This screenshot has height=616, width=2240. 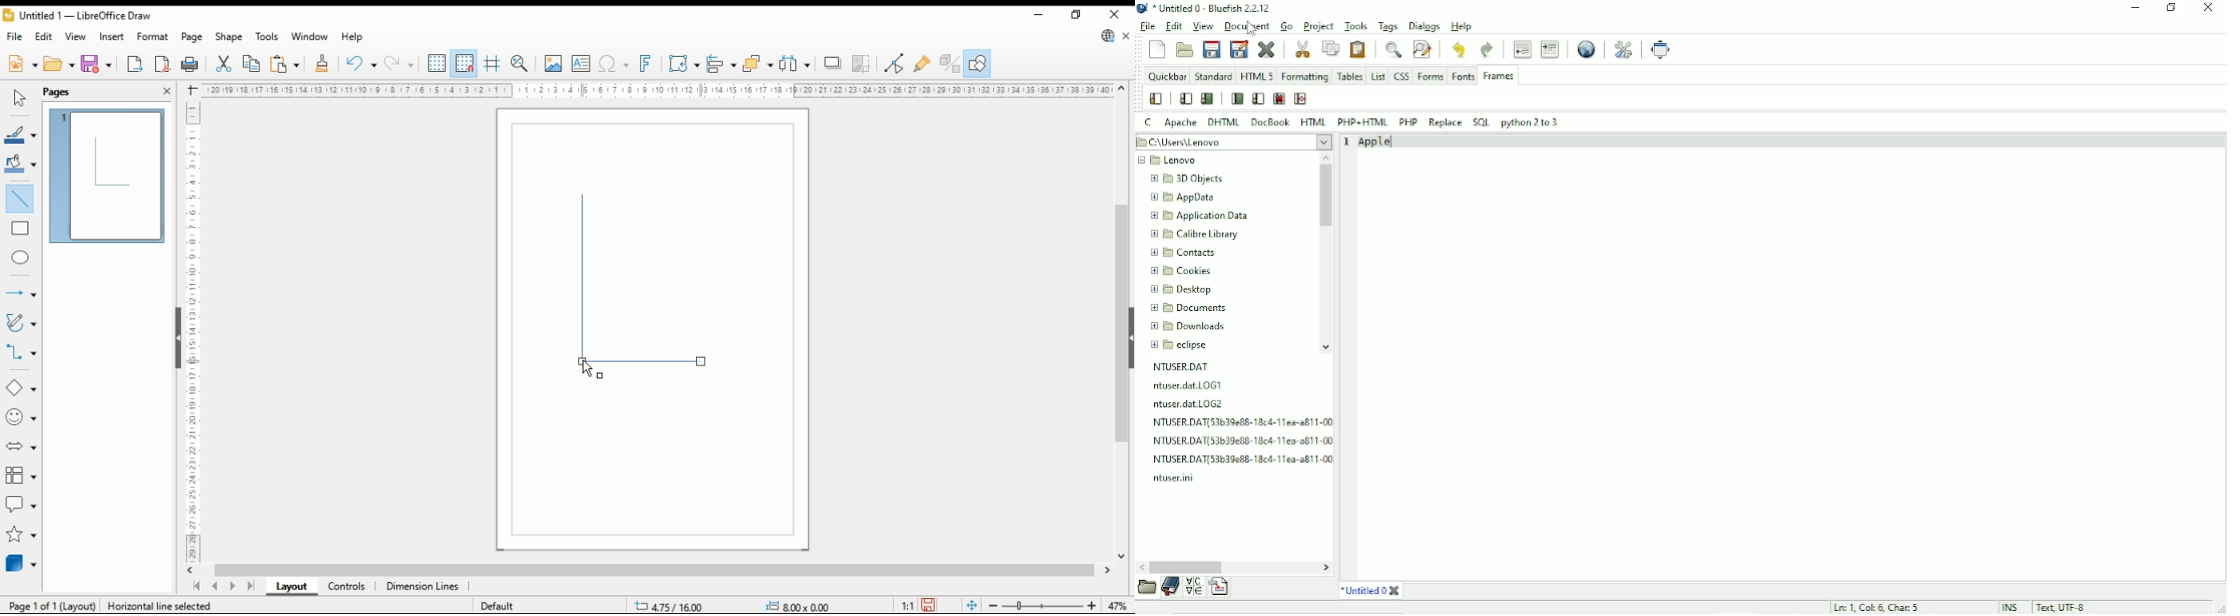 What do you see at coordinates (660, 90) in the screenshot?
I see `horizontall scale` at bounding box center [660, 90].